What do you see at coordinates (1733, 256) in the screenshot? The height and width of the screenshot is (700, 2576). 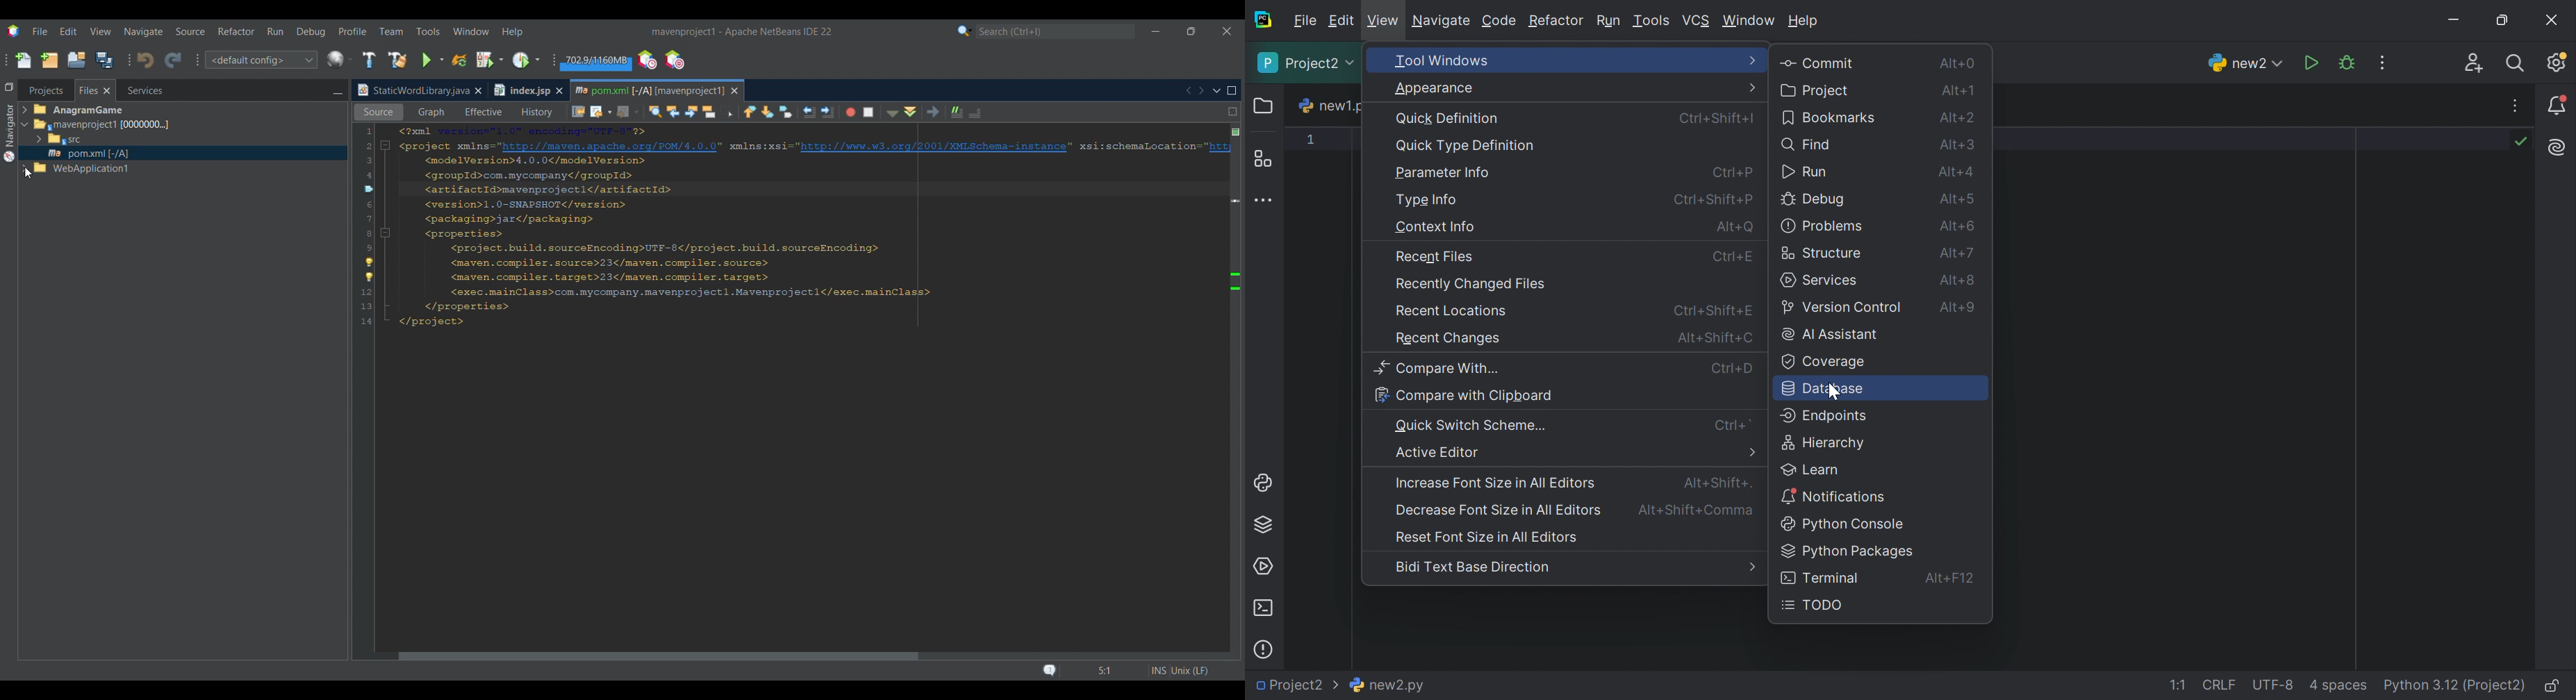 I see `Ctrl+P` at bounding box center [1733, 256].